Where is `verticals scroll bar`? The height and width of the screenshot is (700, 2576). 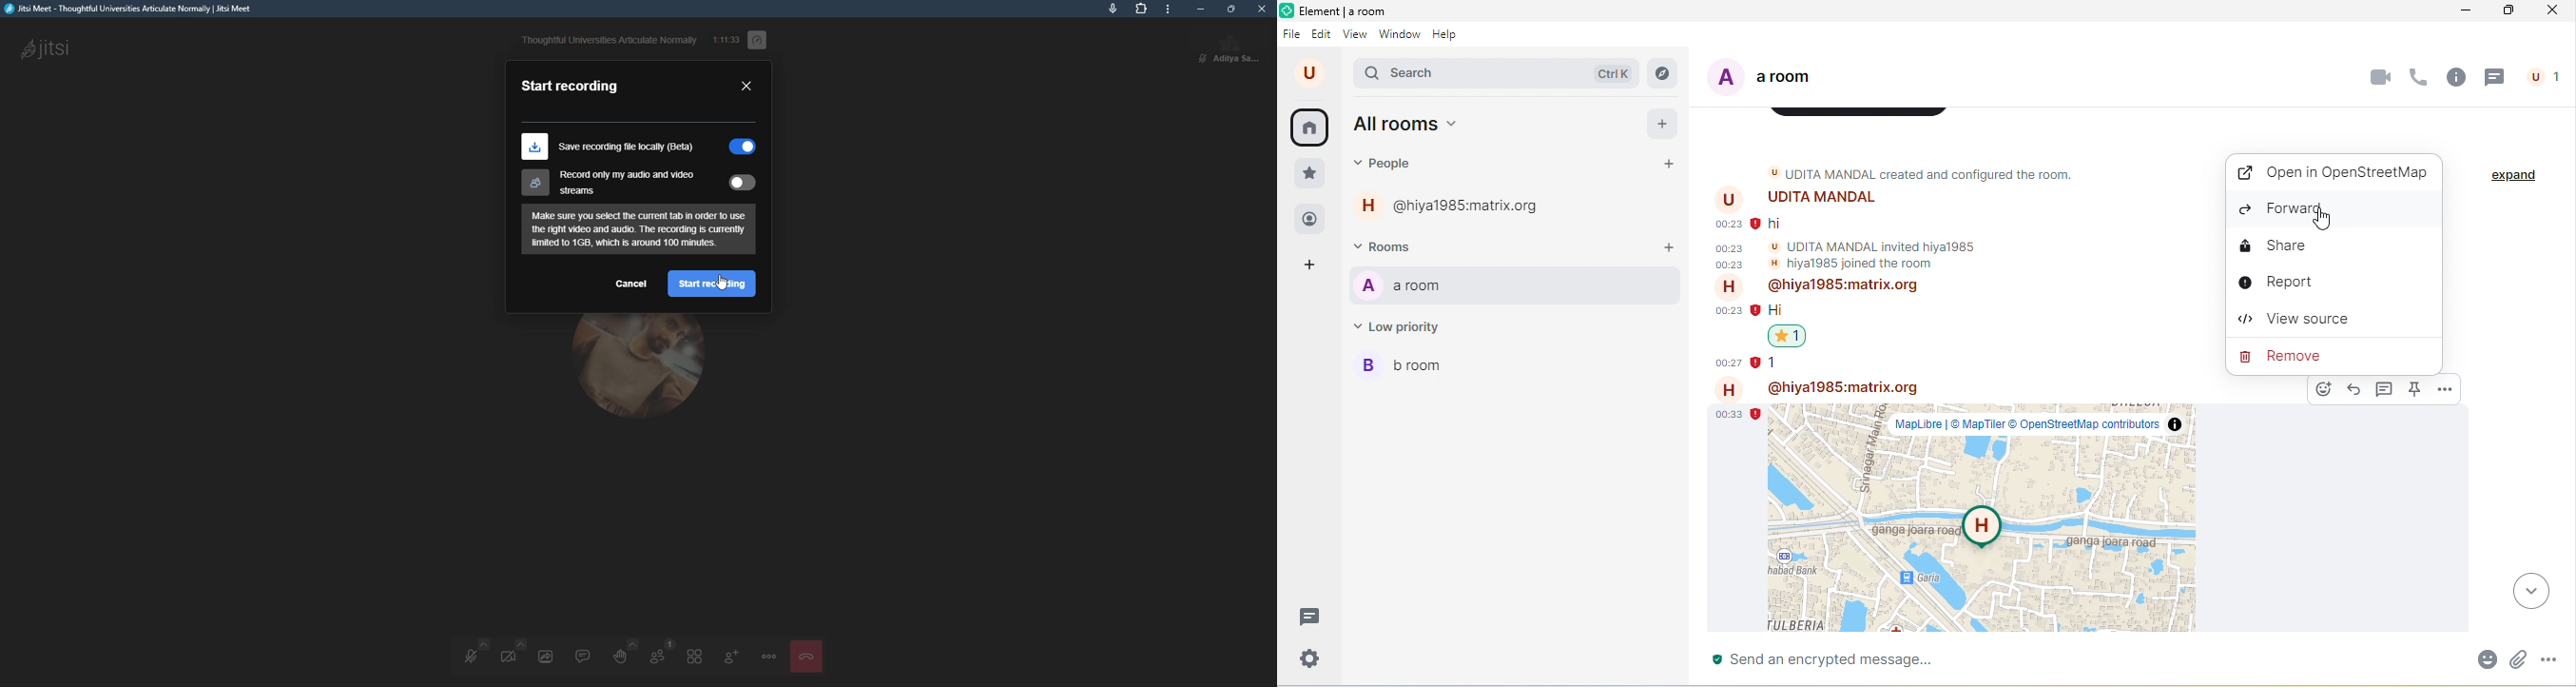 verticals scroll bar is located at coordinates (2567, 428).